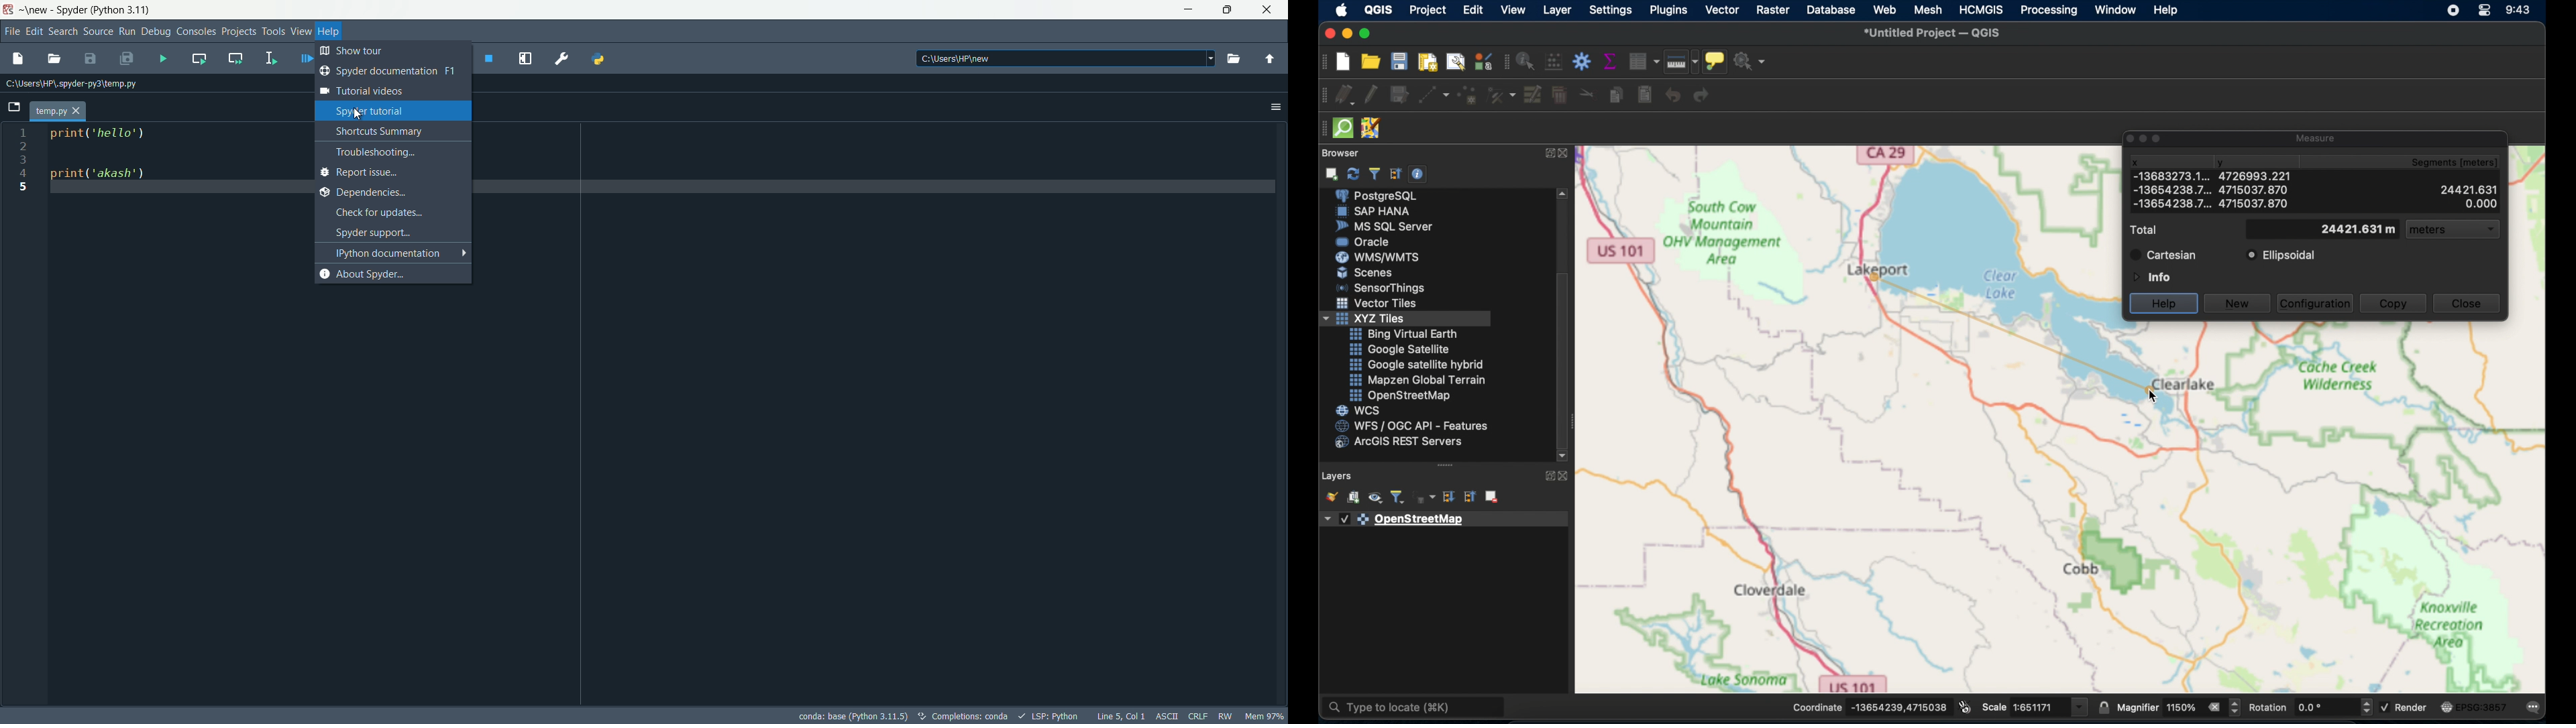  What do you see at coordinates (1568, 156) in the screenshot?
I see `close` at bounding box center [1568, 156].